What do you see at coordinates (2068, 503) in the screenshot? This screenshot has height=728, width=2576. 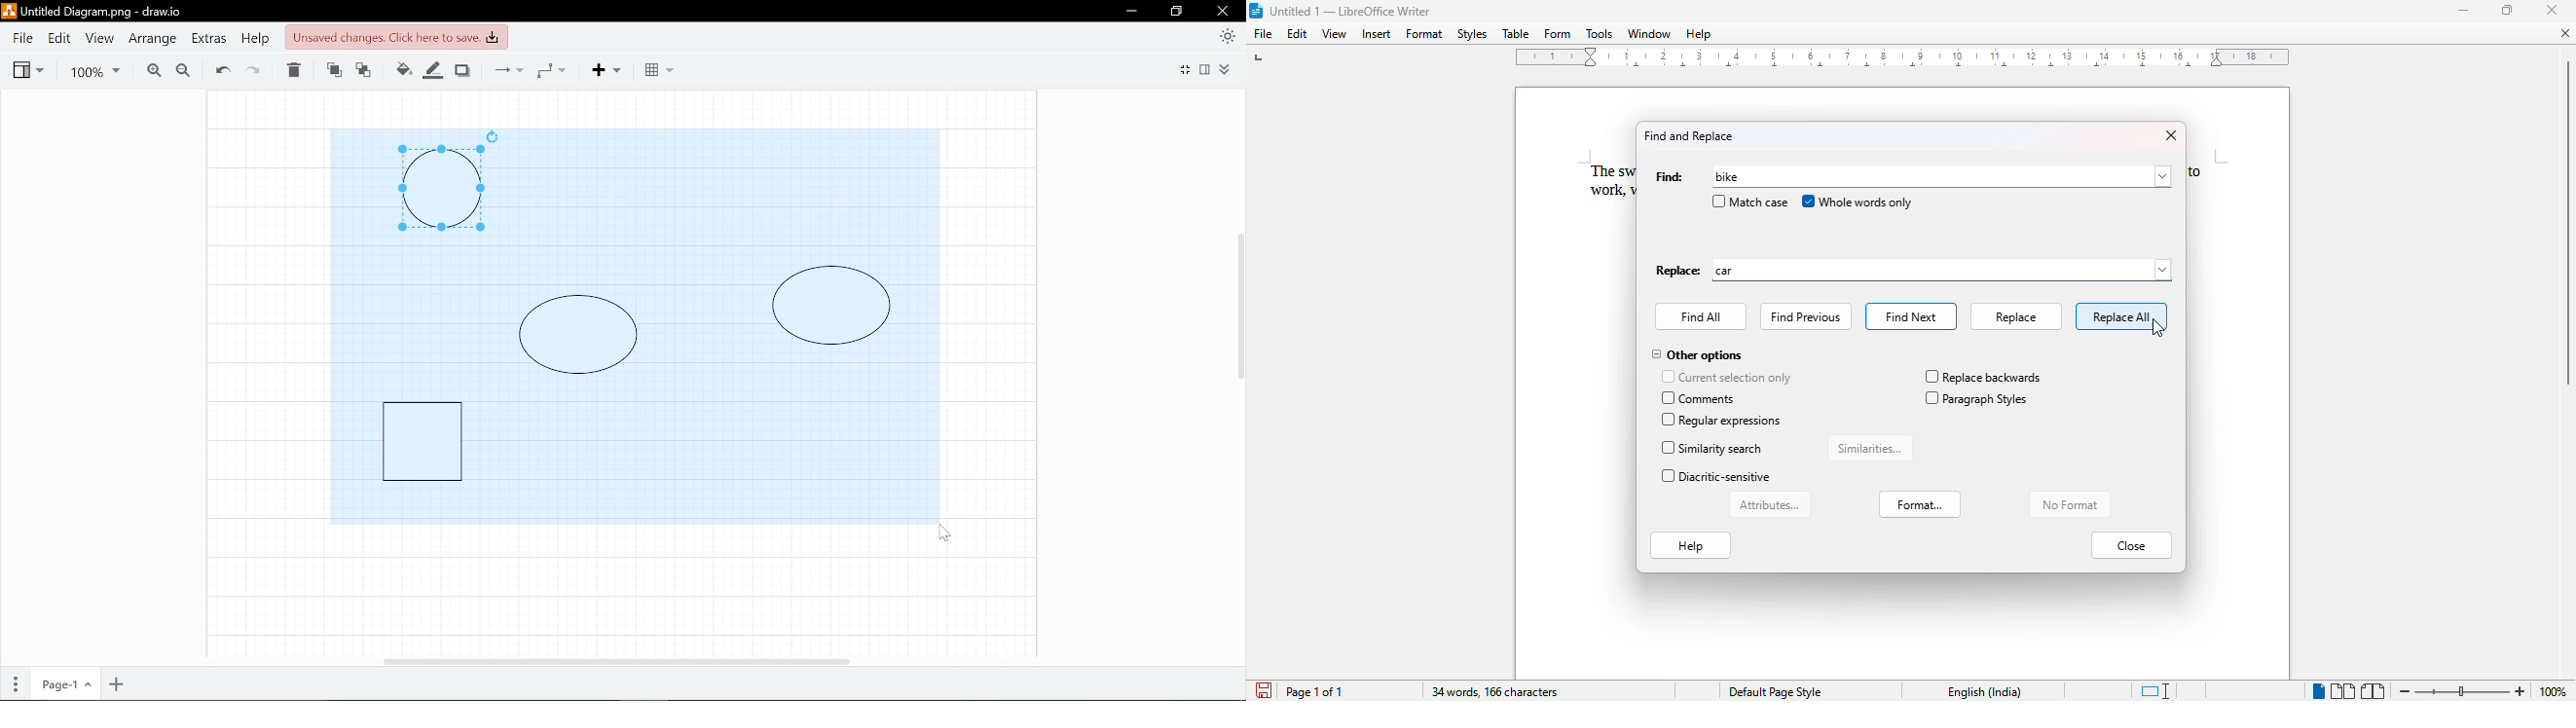 I see `no format` at bounding box center [2068, 503].